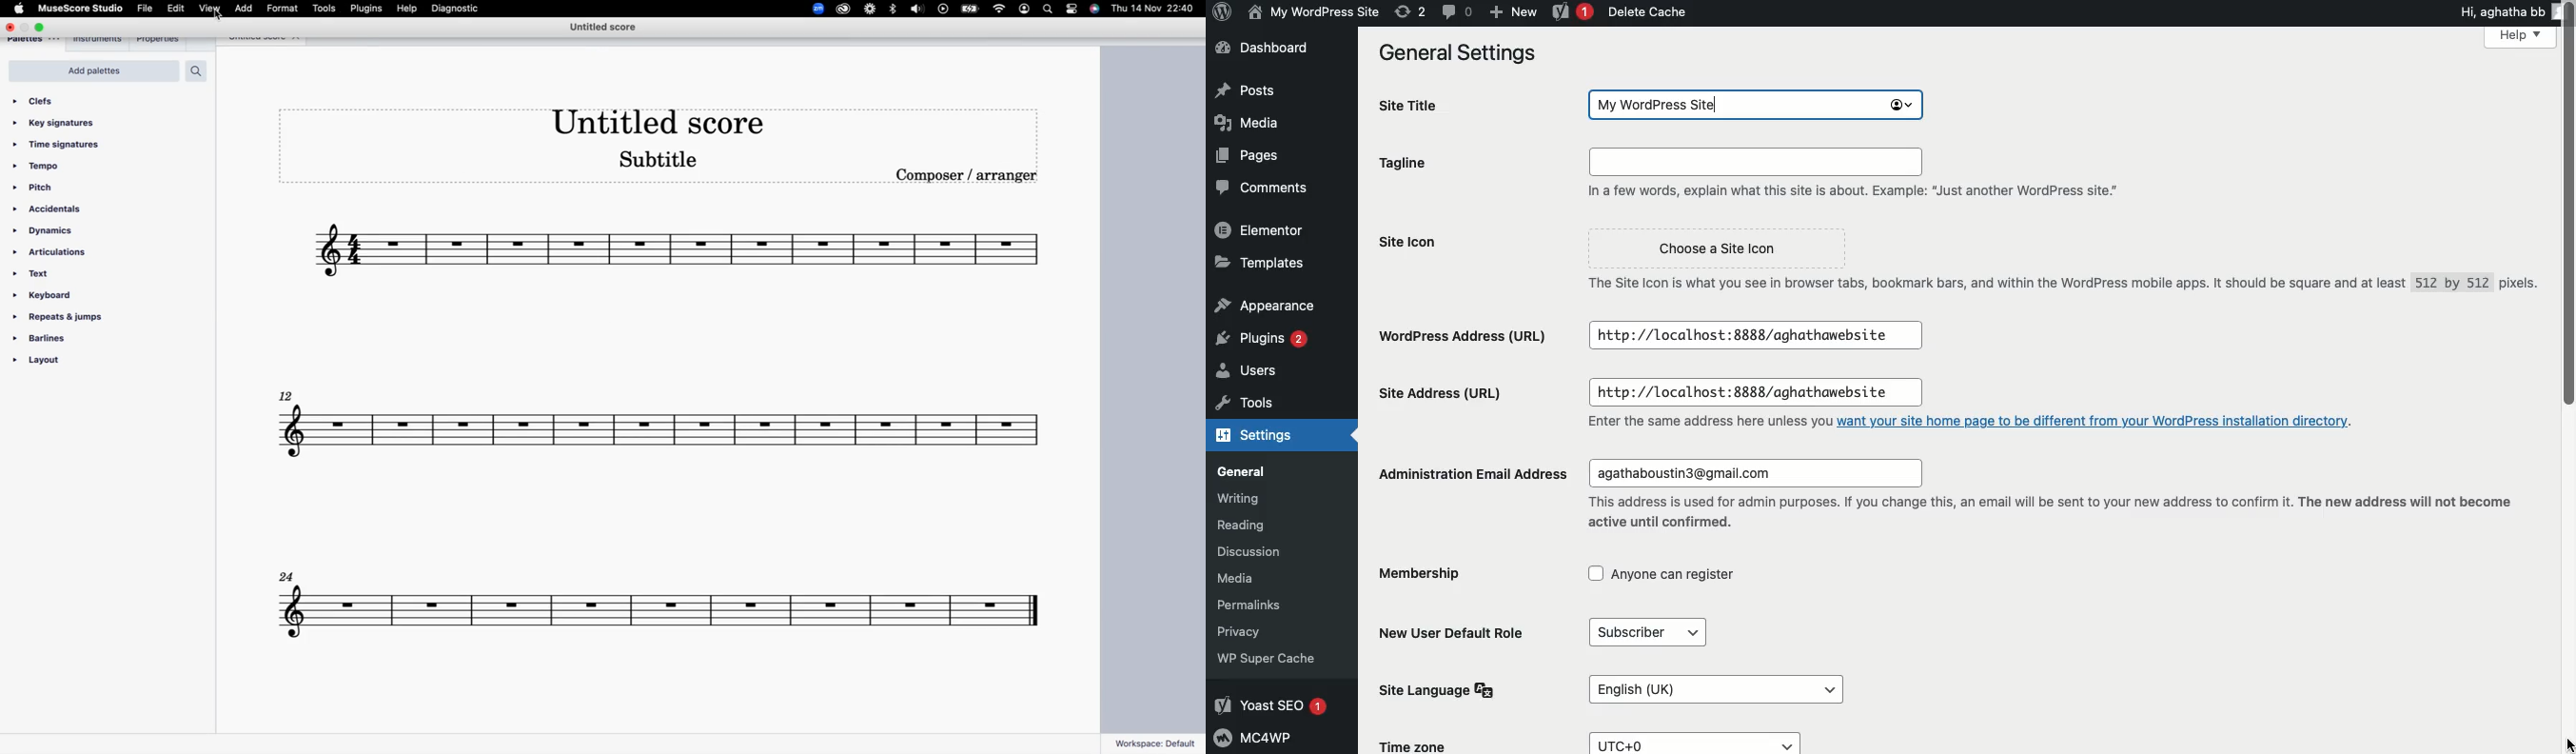 The height and width of the screenshot is (756, 2576). What do you see at coordinates (1250, 89) in the screenshot?
I see `Posts` at bounding box center [1250, 89].